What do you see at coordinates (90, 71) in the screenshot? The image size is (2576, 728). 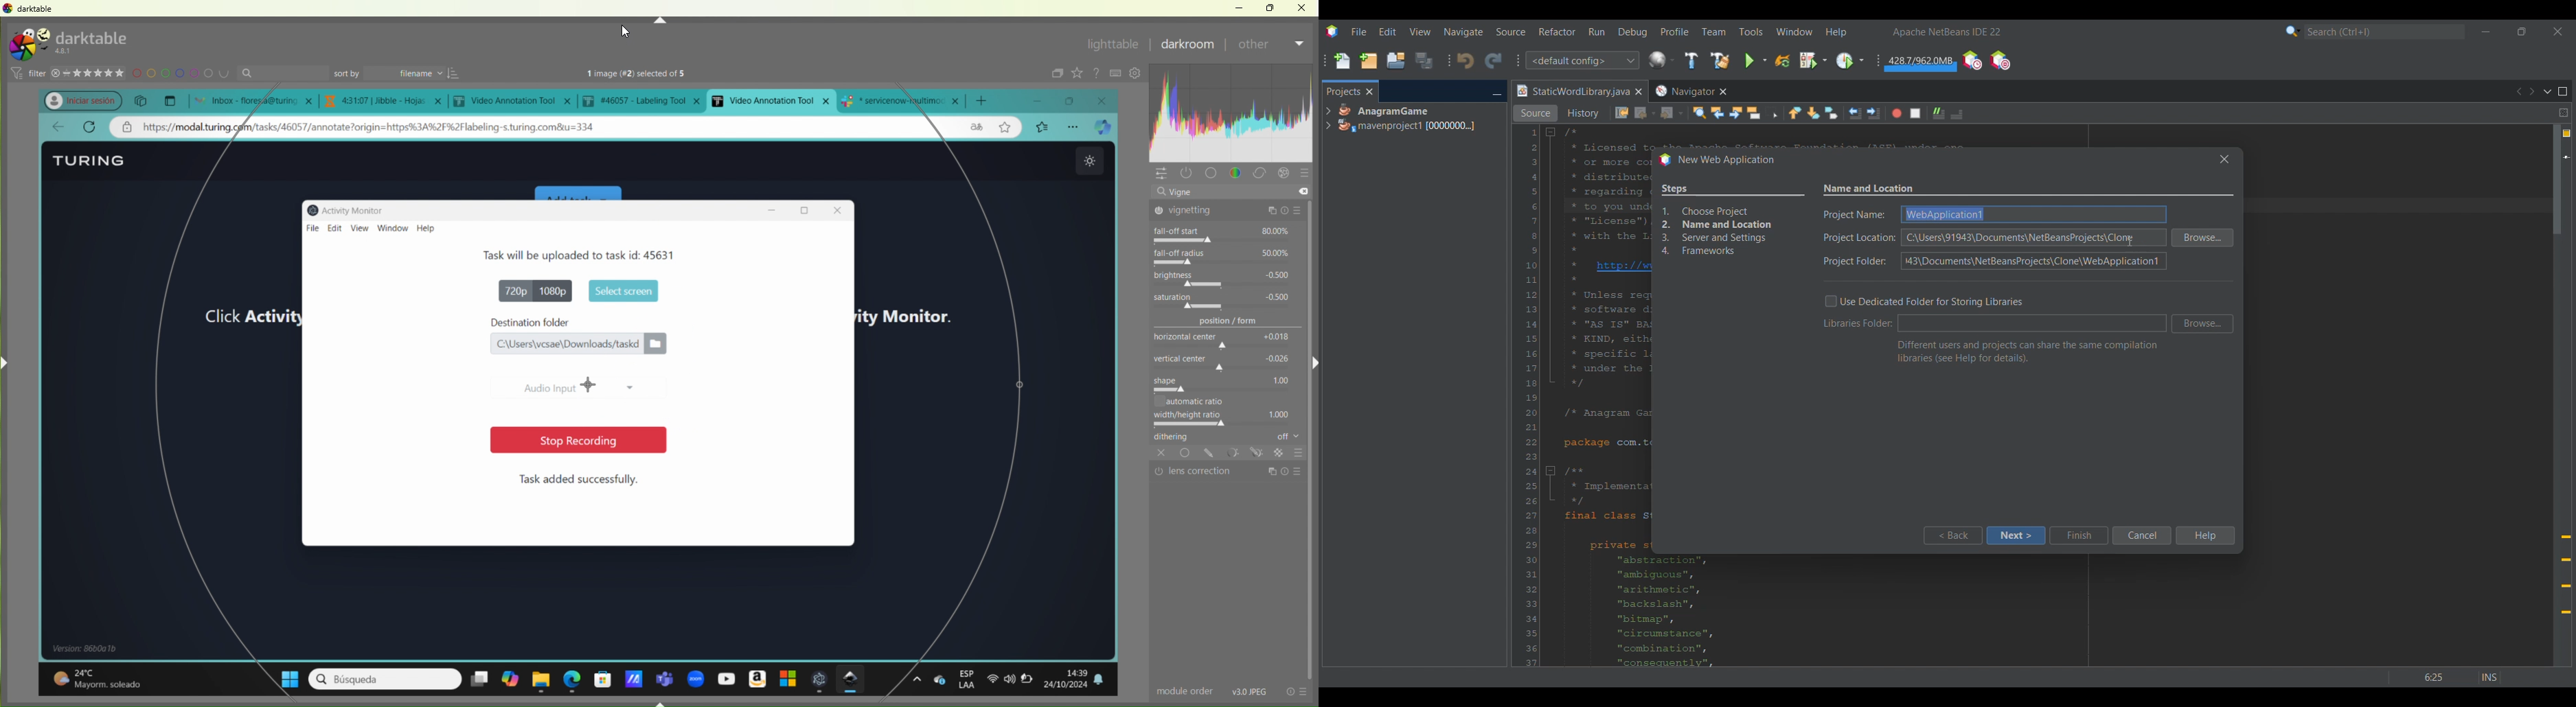 I see `stars` at bounding box center [90, 71].